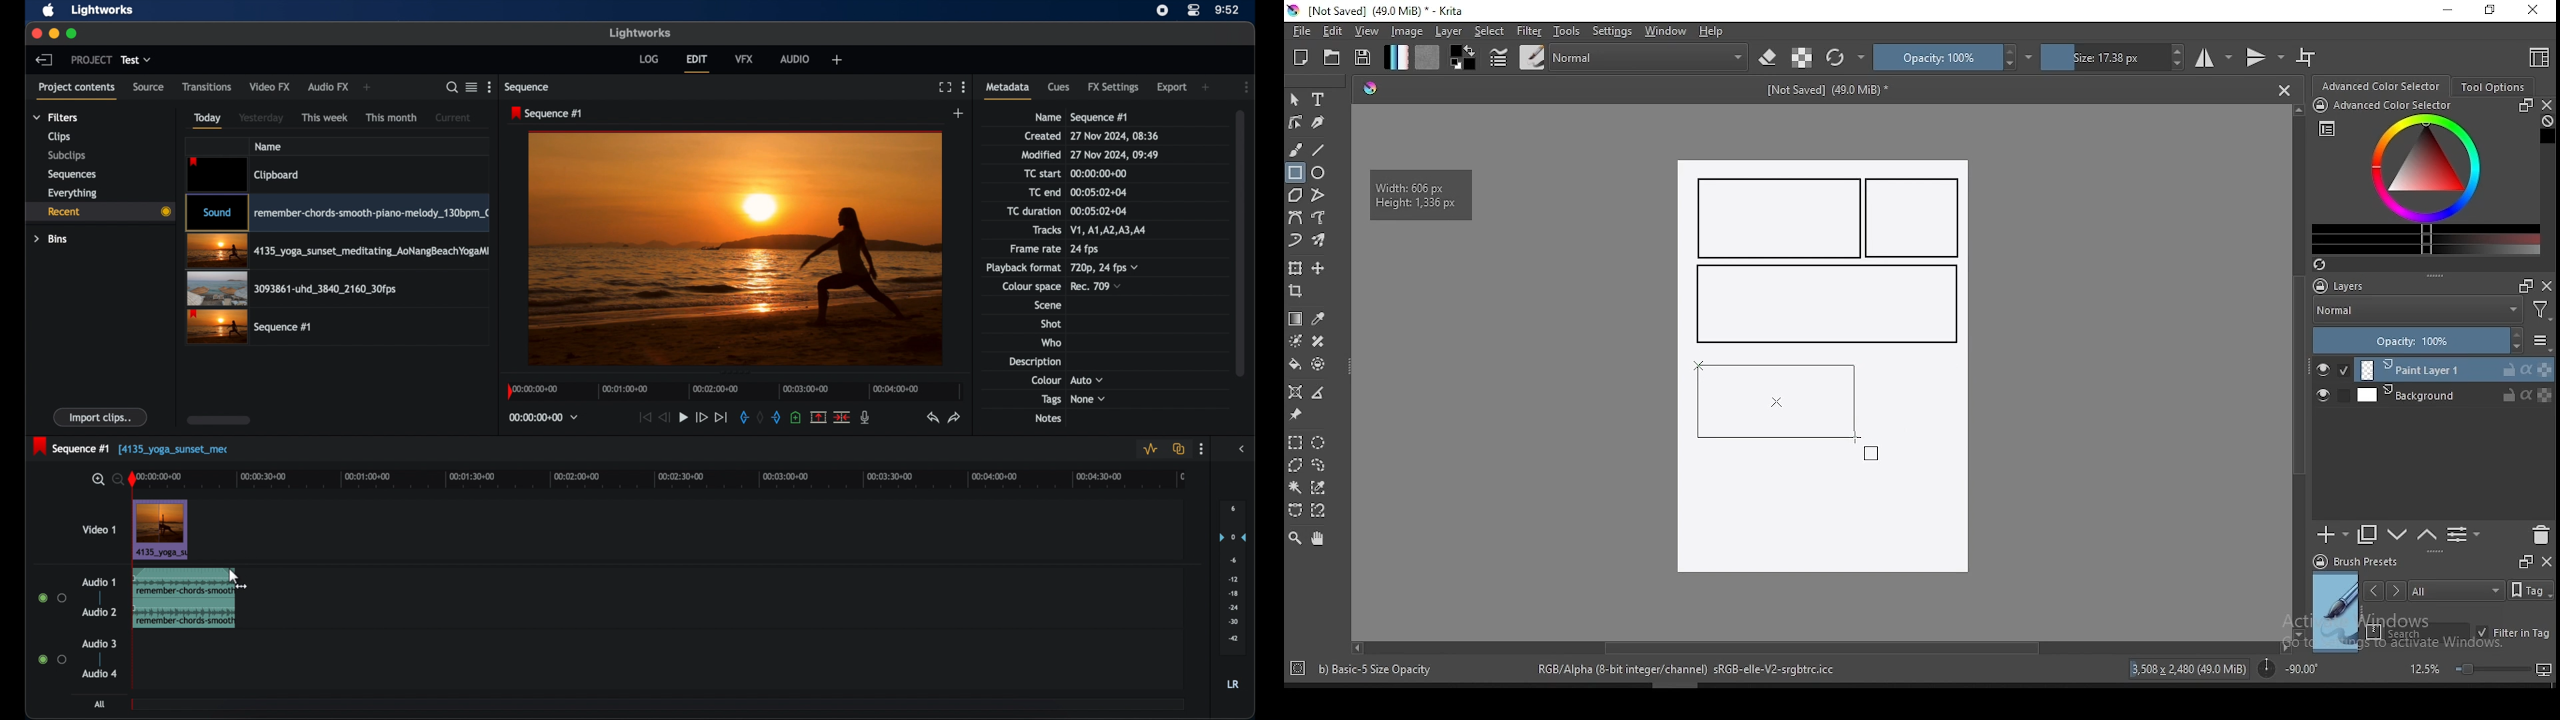 This screenshot has width=2576, height=728. I want to click on contiguous selection tool, so click(1296, 489).